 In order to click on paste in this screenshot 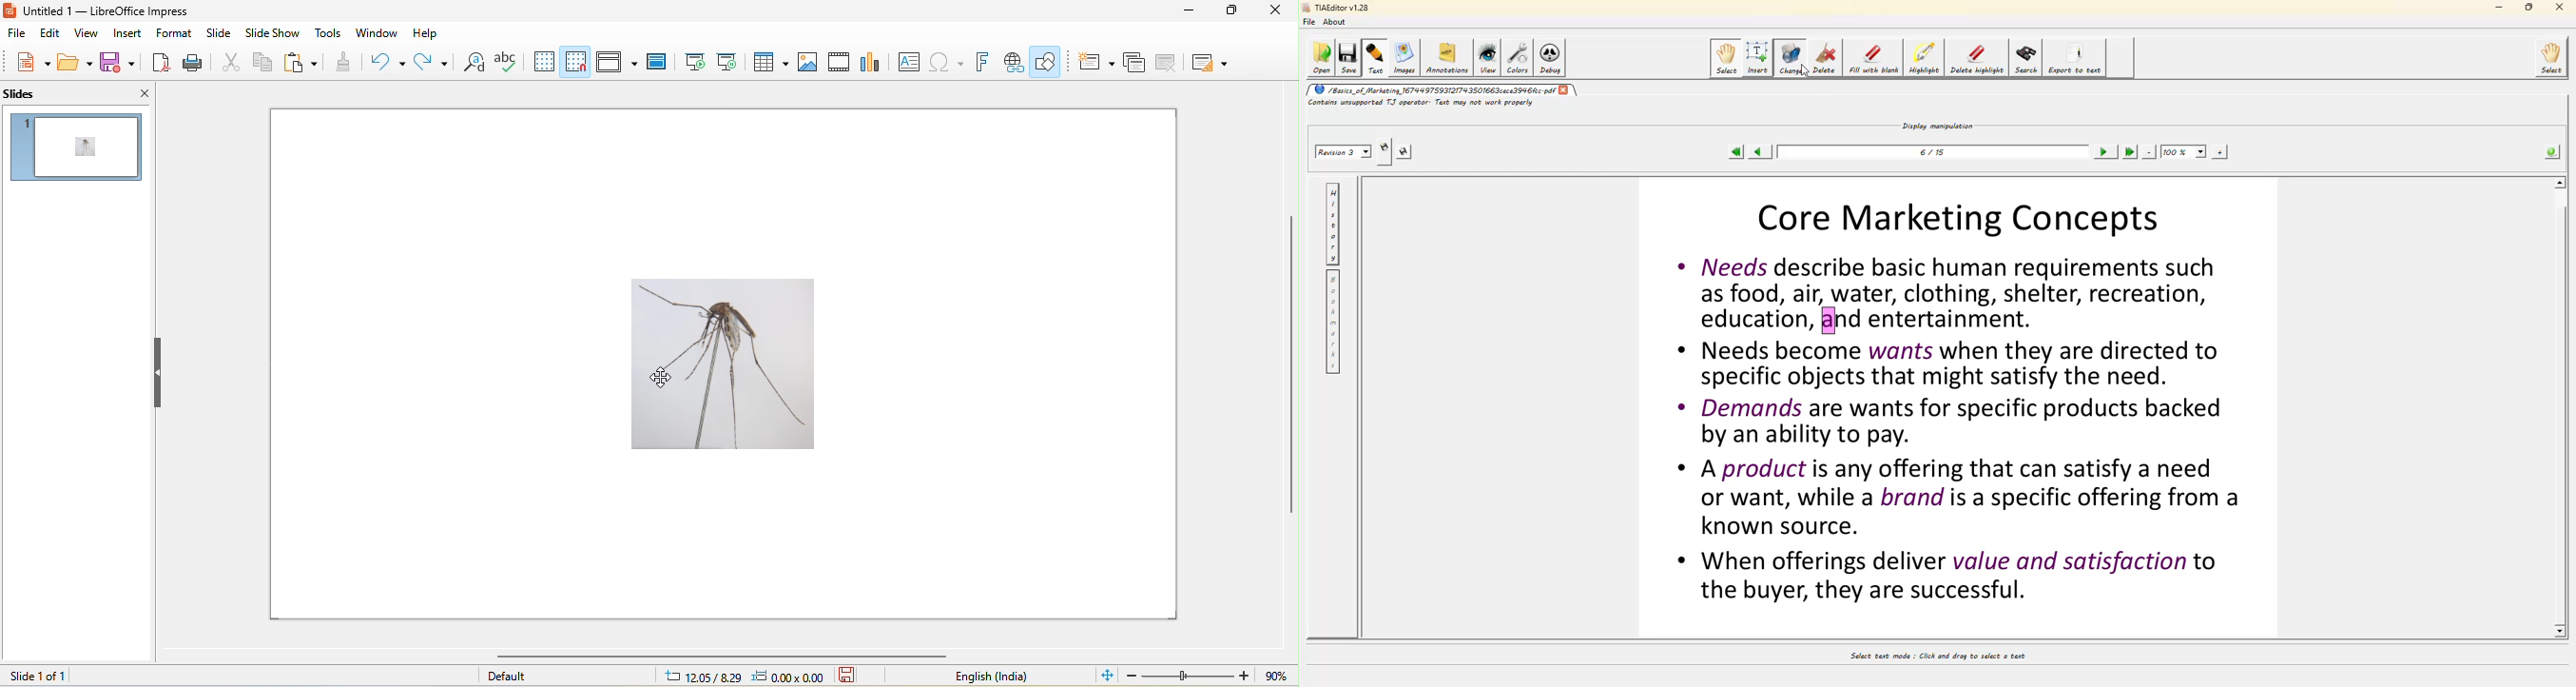, I will do `click(300, 61)`.